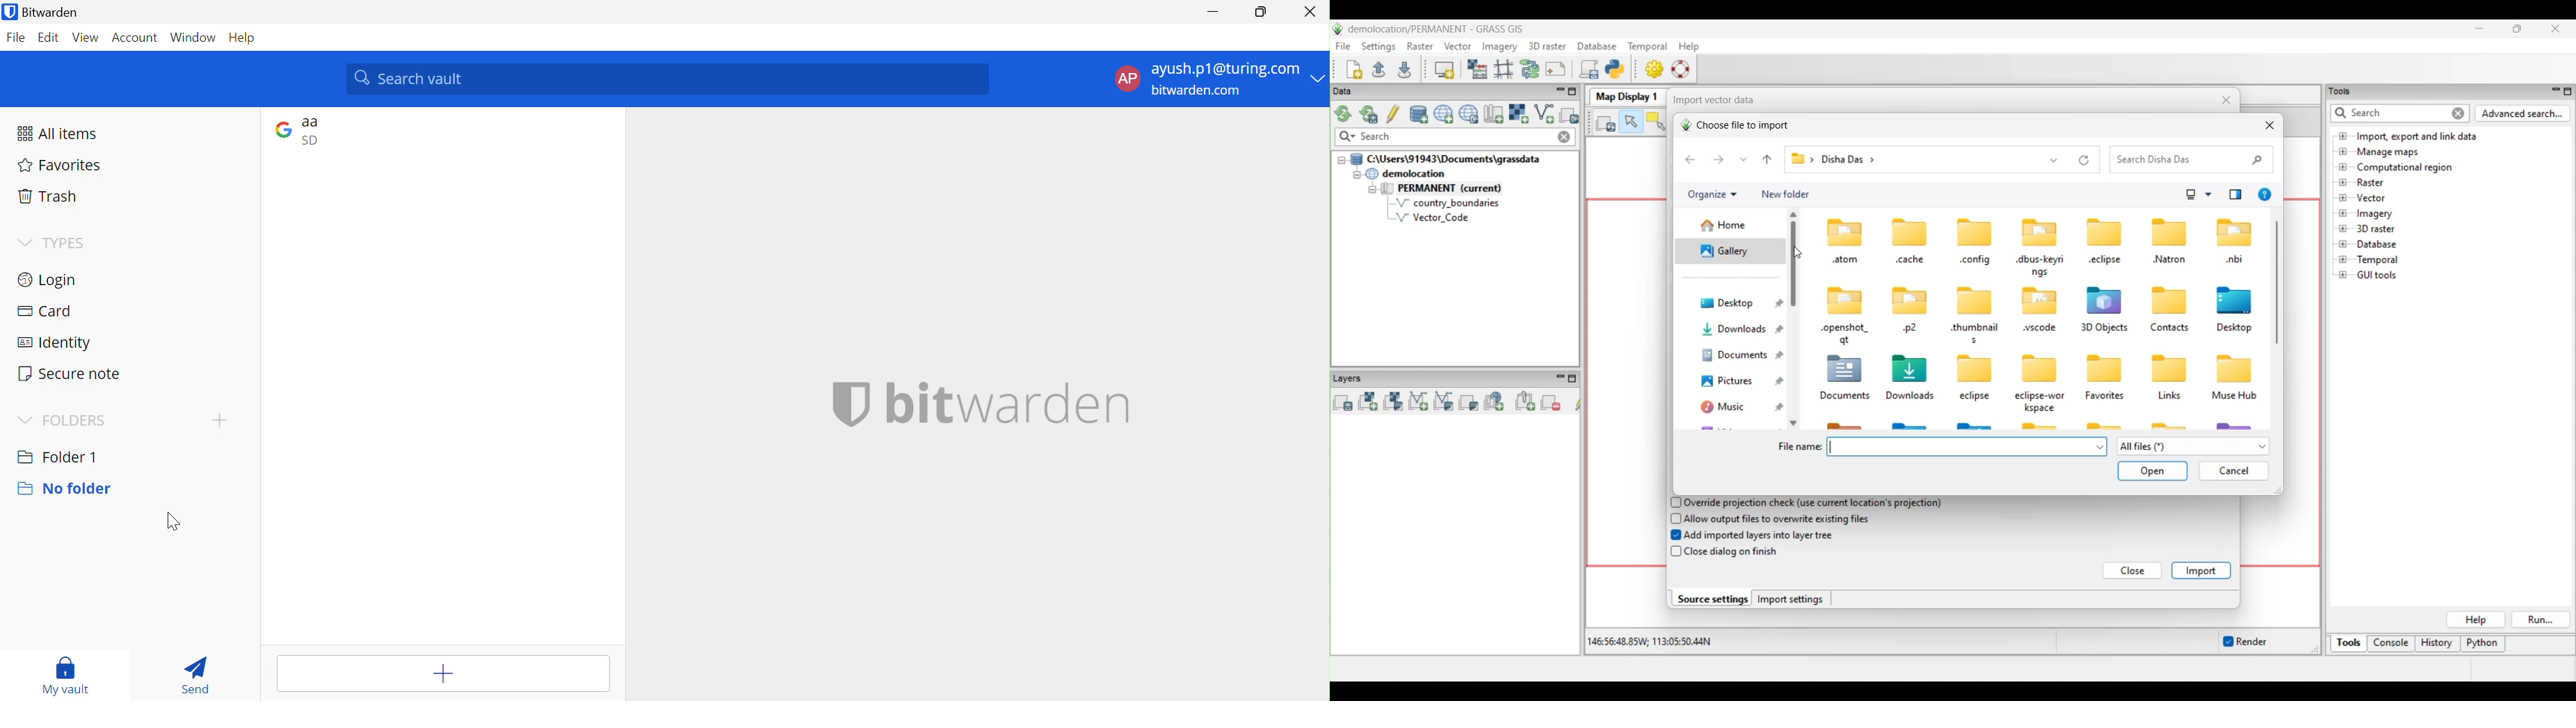 This screenshot has height=728, width=2576. Describe the element at coordinates (70, 376) in the screenshot. I see `Secure note` at that location.